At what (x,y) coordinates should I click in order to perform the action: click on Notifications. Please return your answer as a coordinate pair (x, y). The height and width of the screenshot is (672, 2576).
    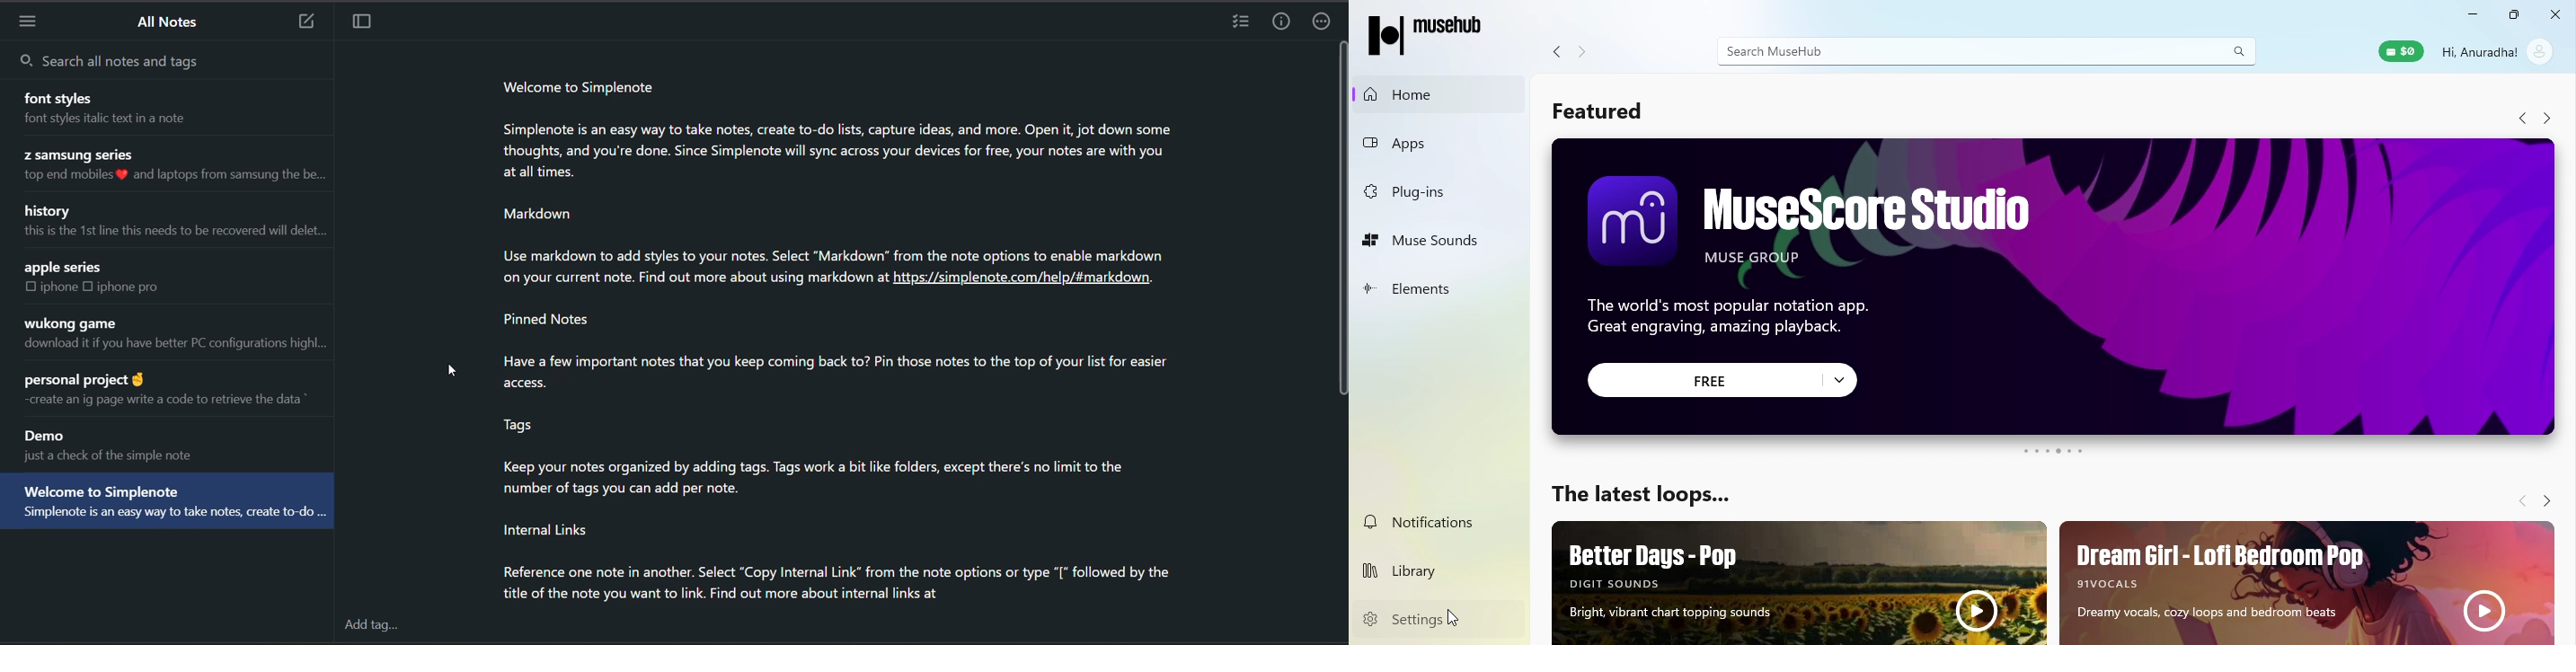
    Looking at the image, I should click on (1442, 521).